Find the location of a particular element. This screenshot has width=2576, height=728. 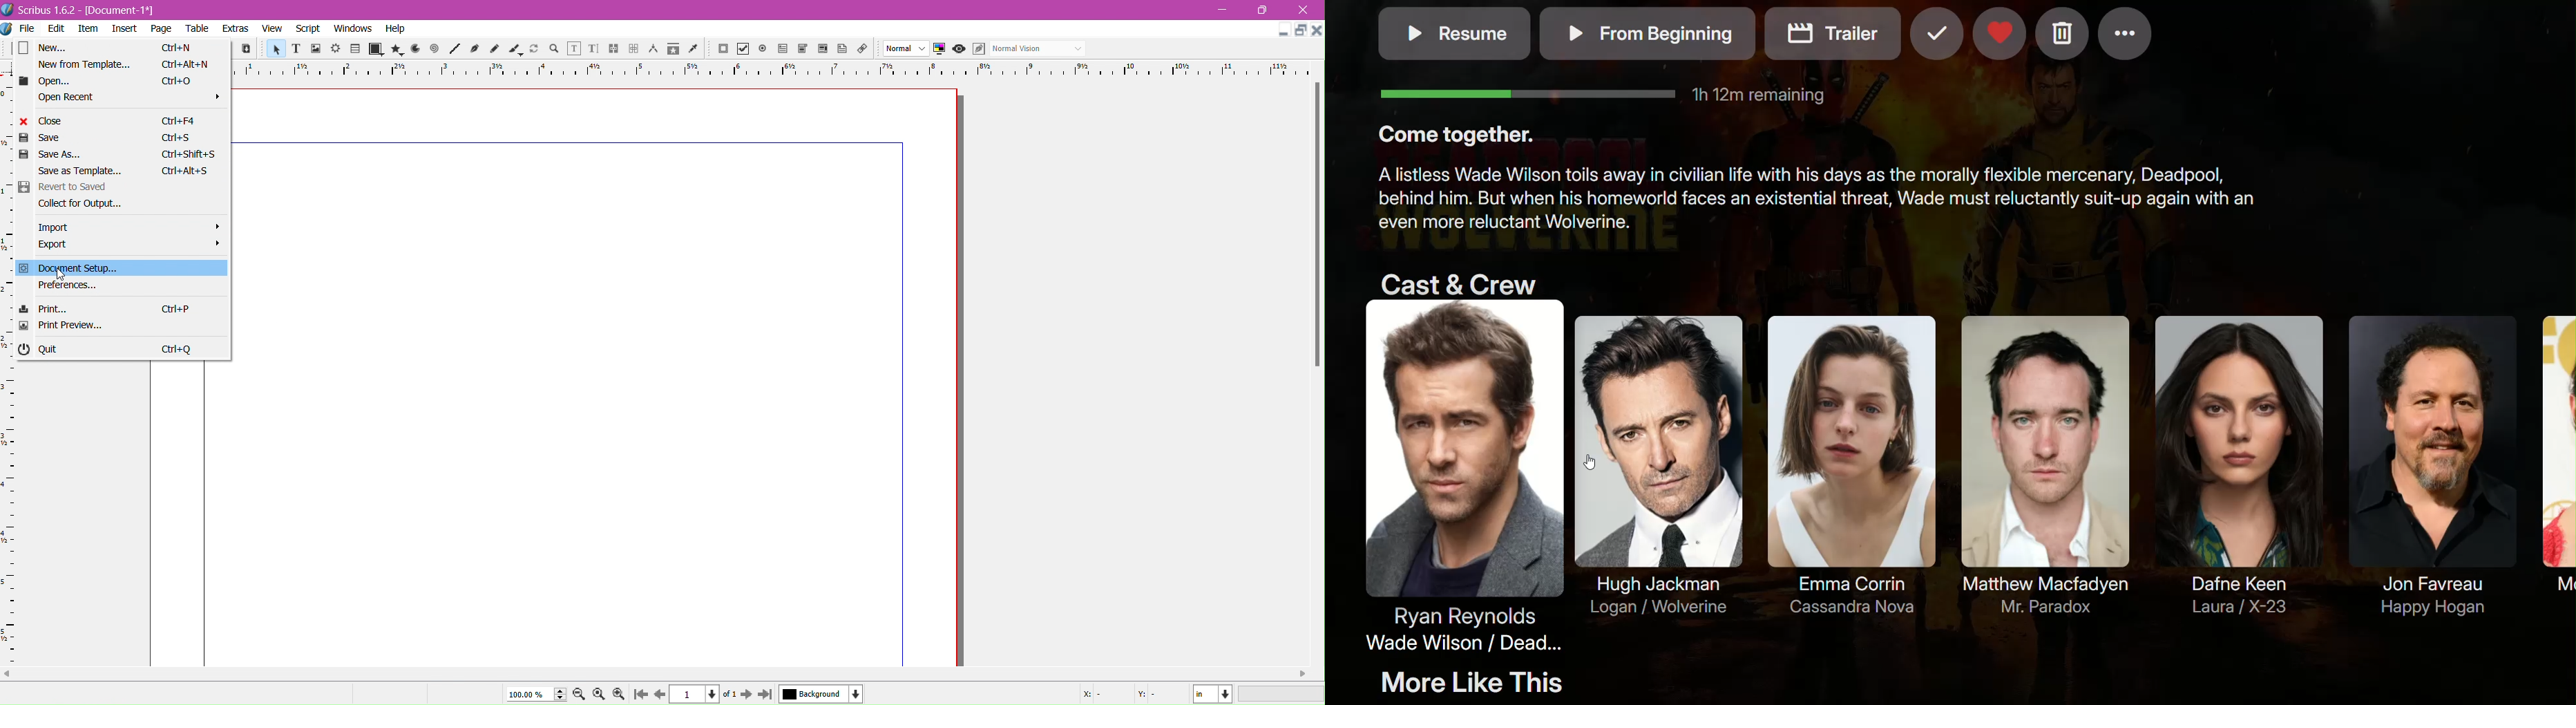

arc is located at coordinates (413, 49).